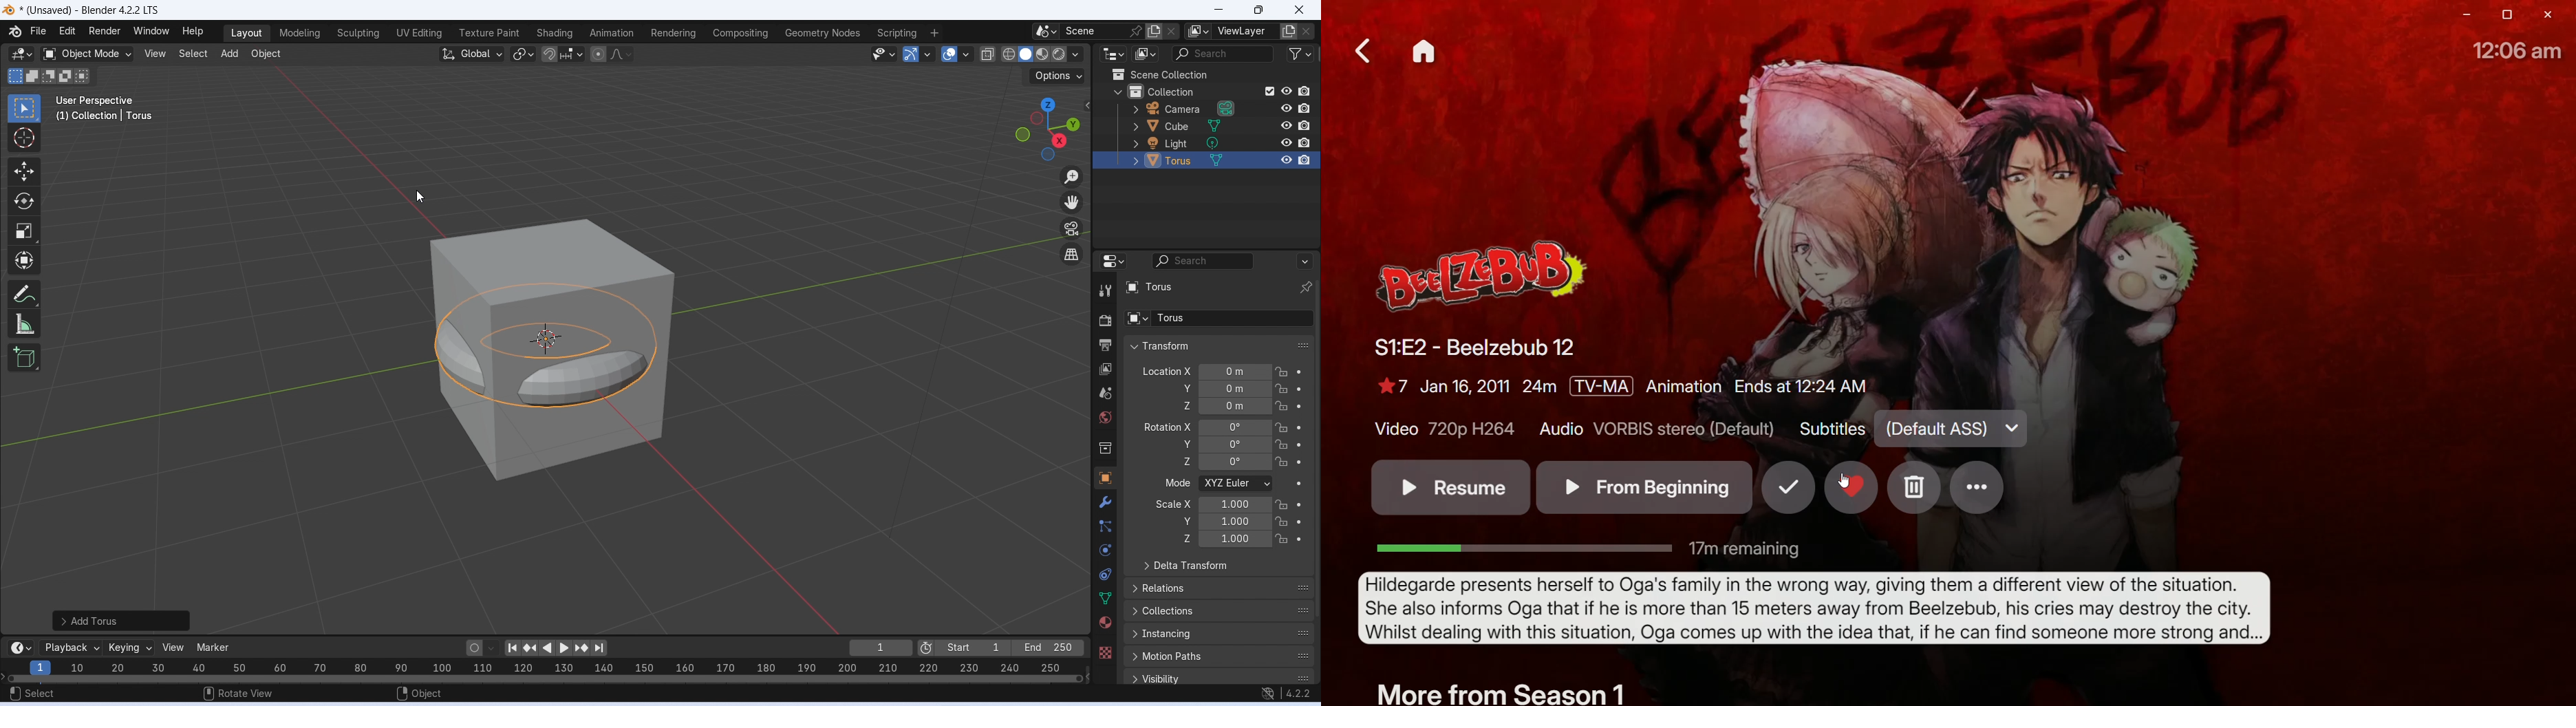  What do you see at coordinates (1186, 445) in the screenshot?
I see `Rotation Y axis` at bounding box center [1186, 445].